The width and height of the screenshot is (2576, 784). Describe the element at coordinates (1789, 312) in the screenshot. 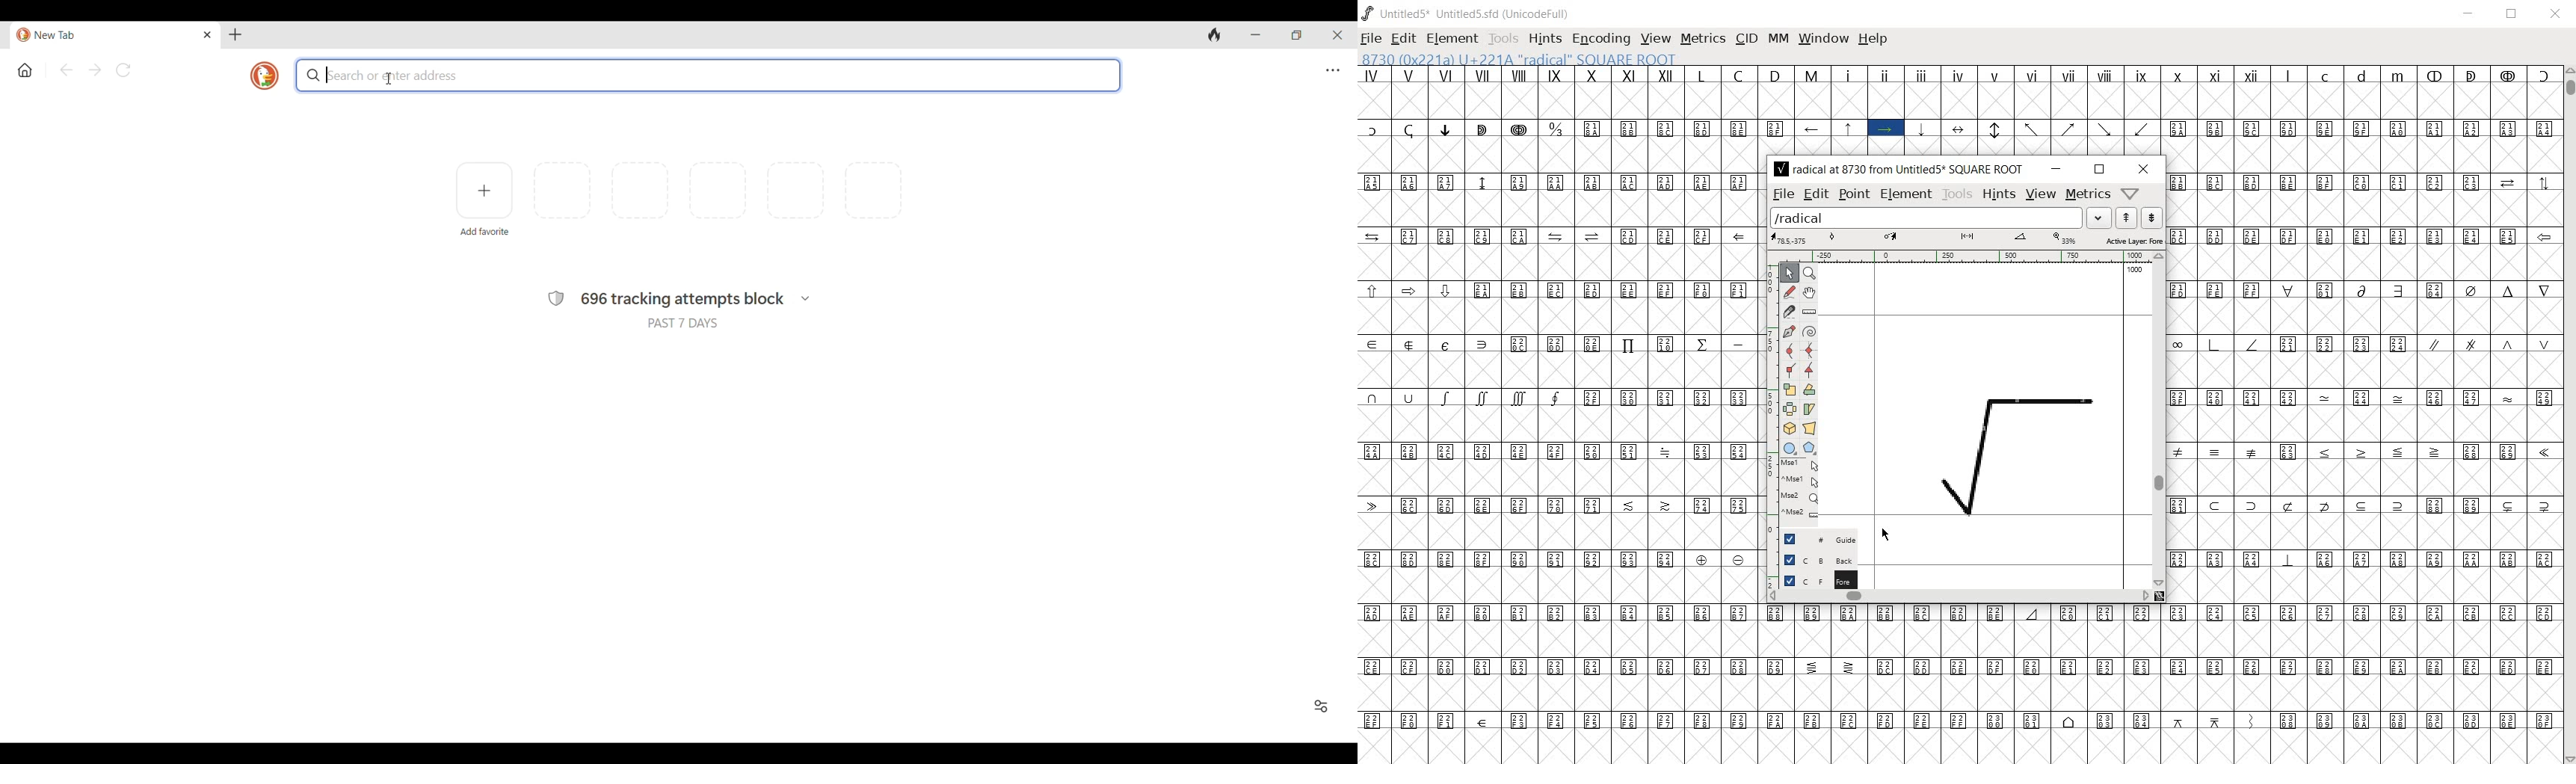

I see `cut splines in two` at that location.